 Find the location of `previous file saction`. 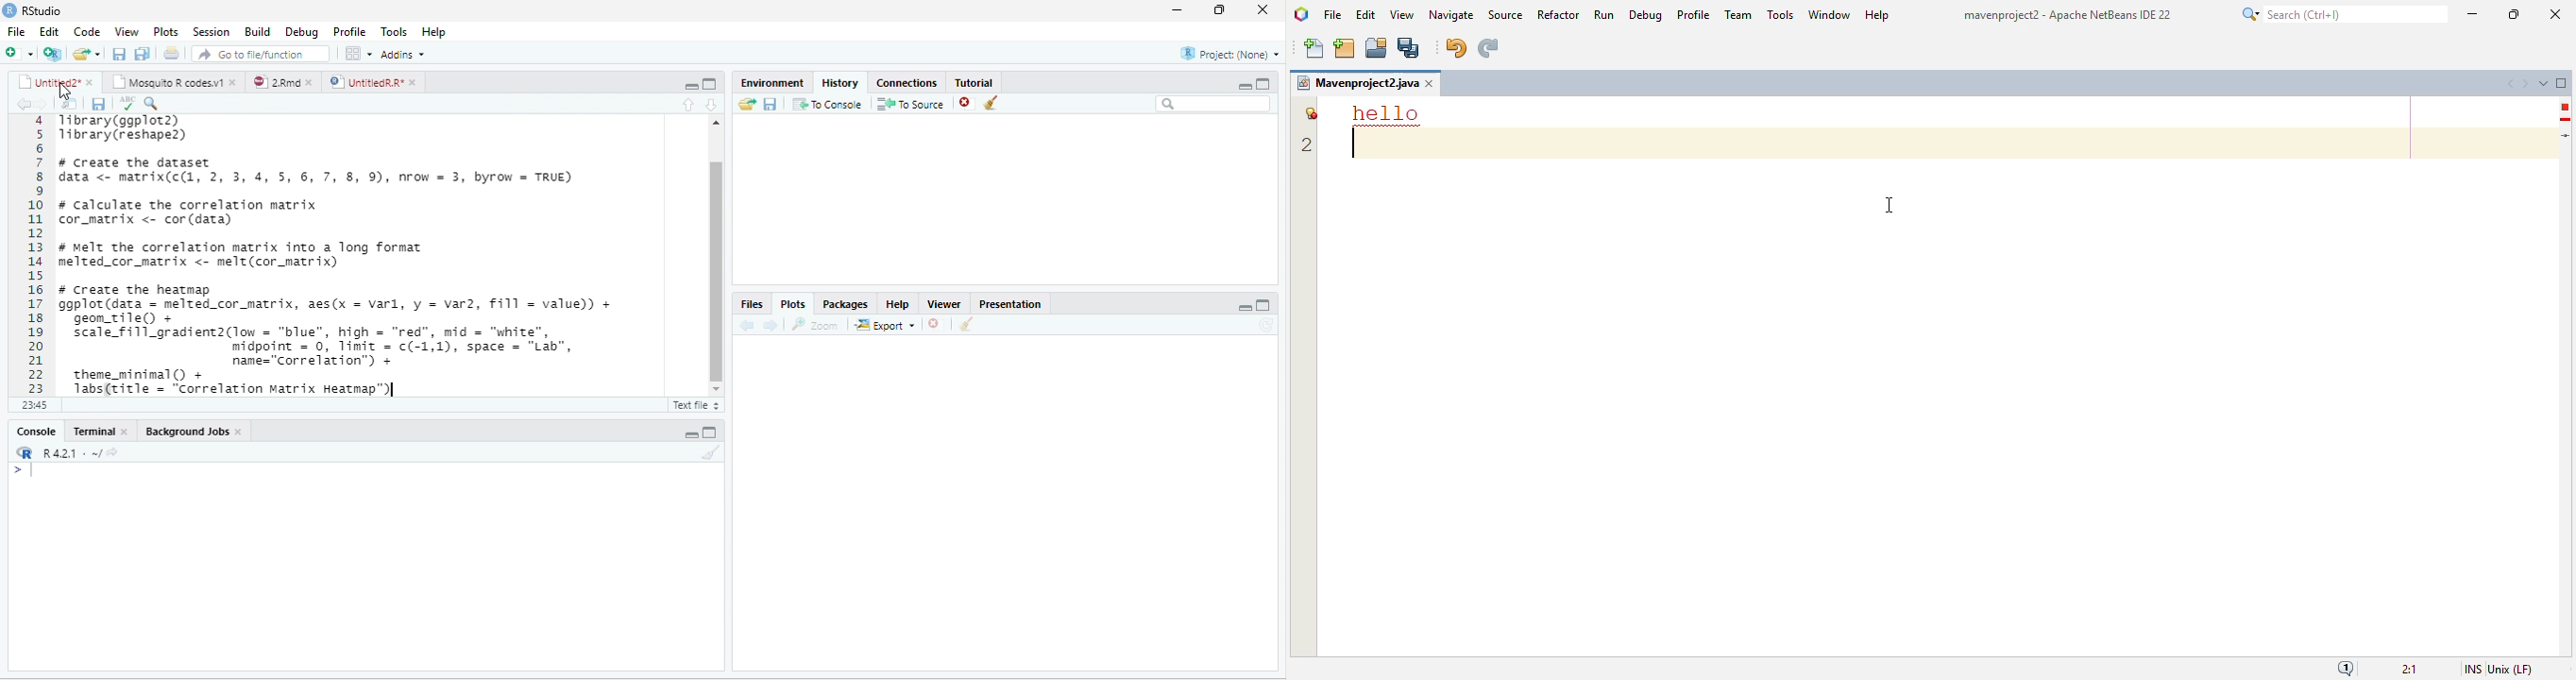

previous file saction is located at coordinates (121, 53).